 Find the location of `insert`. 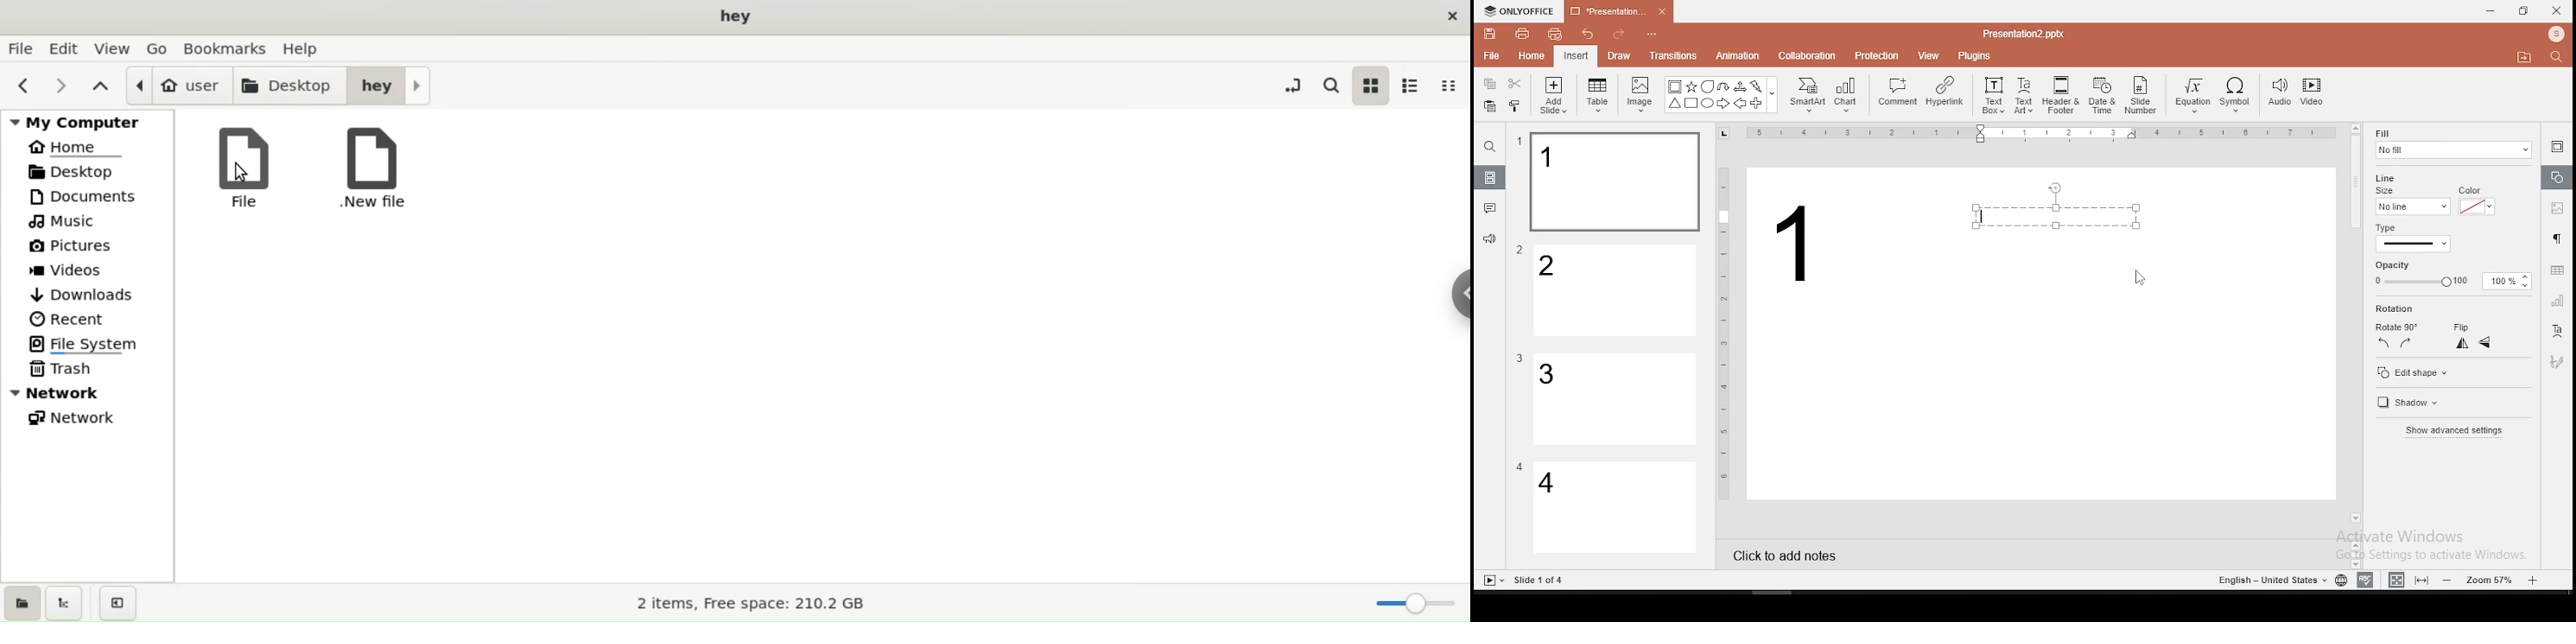

insert is located at coordinates (1575, 55).